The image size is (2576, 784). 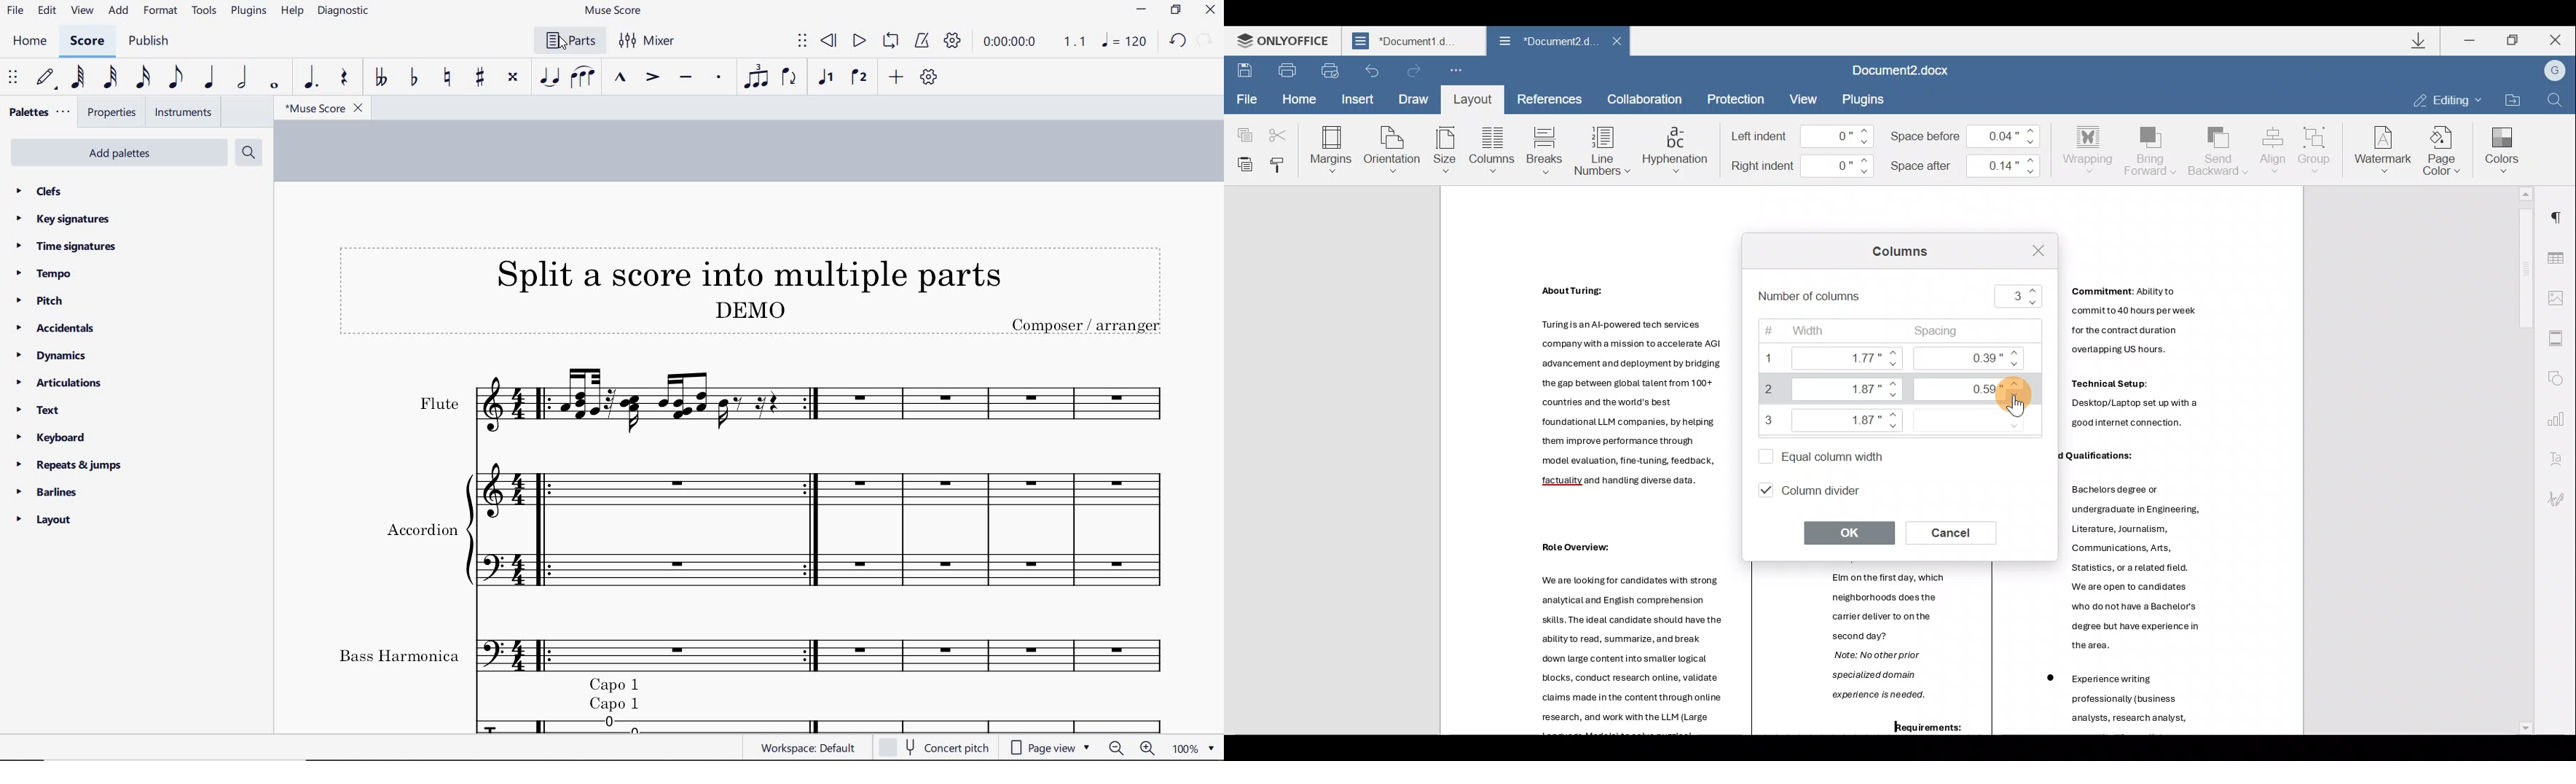 What do you see at coordinates (247, 12) in the screenshot?
I see `plugins` at bounding box center [247, 12].